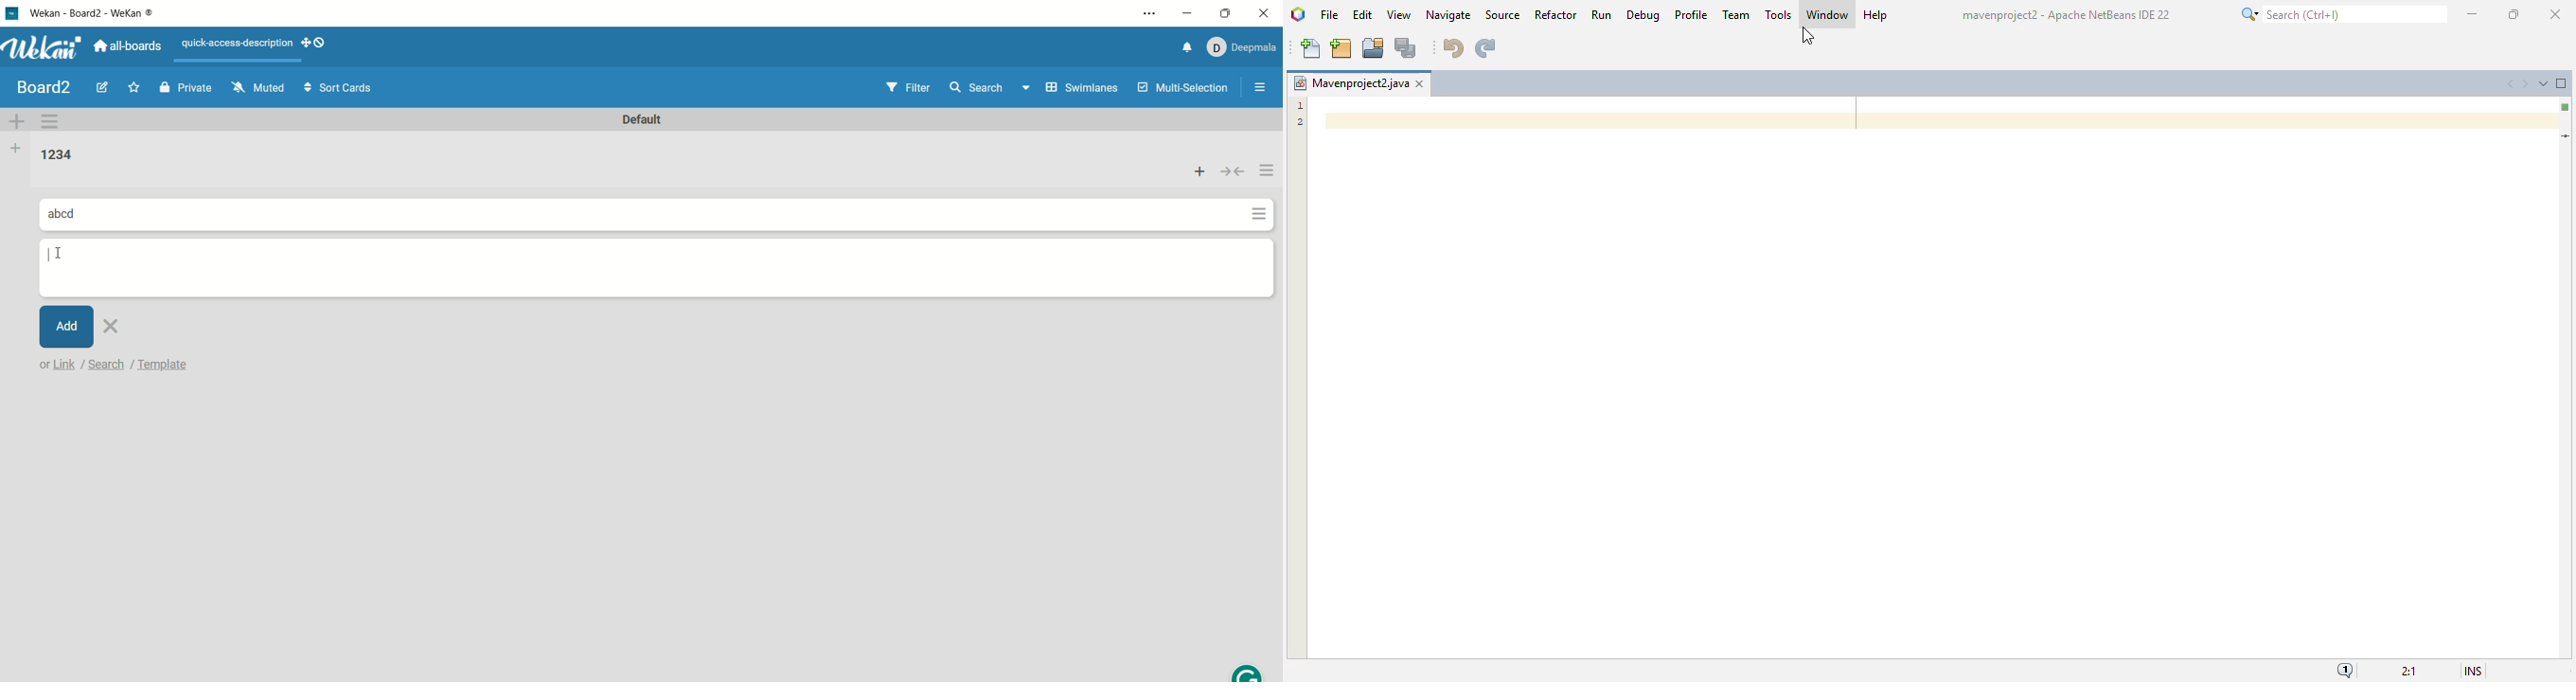  Describe the element at coordinates (346, 88) in the screenshot. I see `sort cards` at that location.